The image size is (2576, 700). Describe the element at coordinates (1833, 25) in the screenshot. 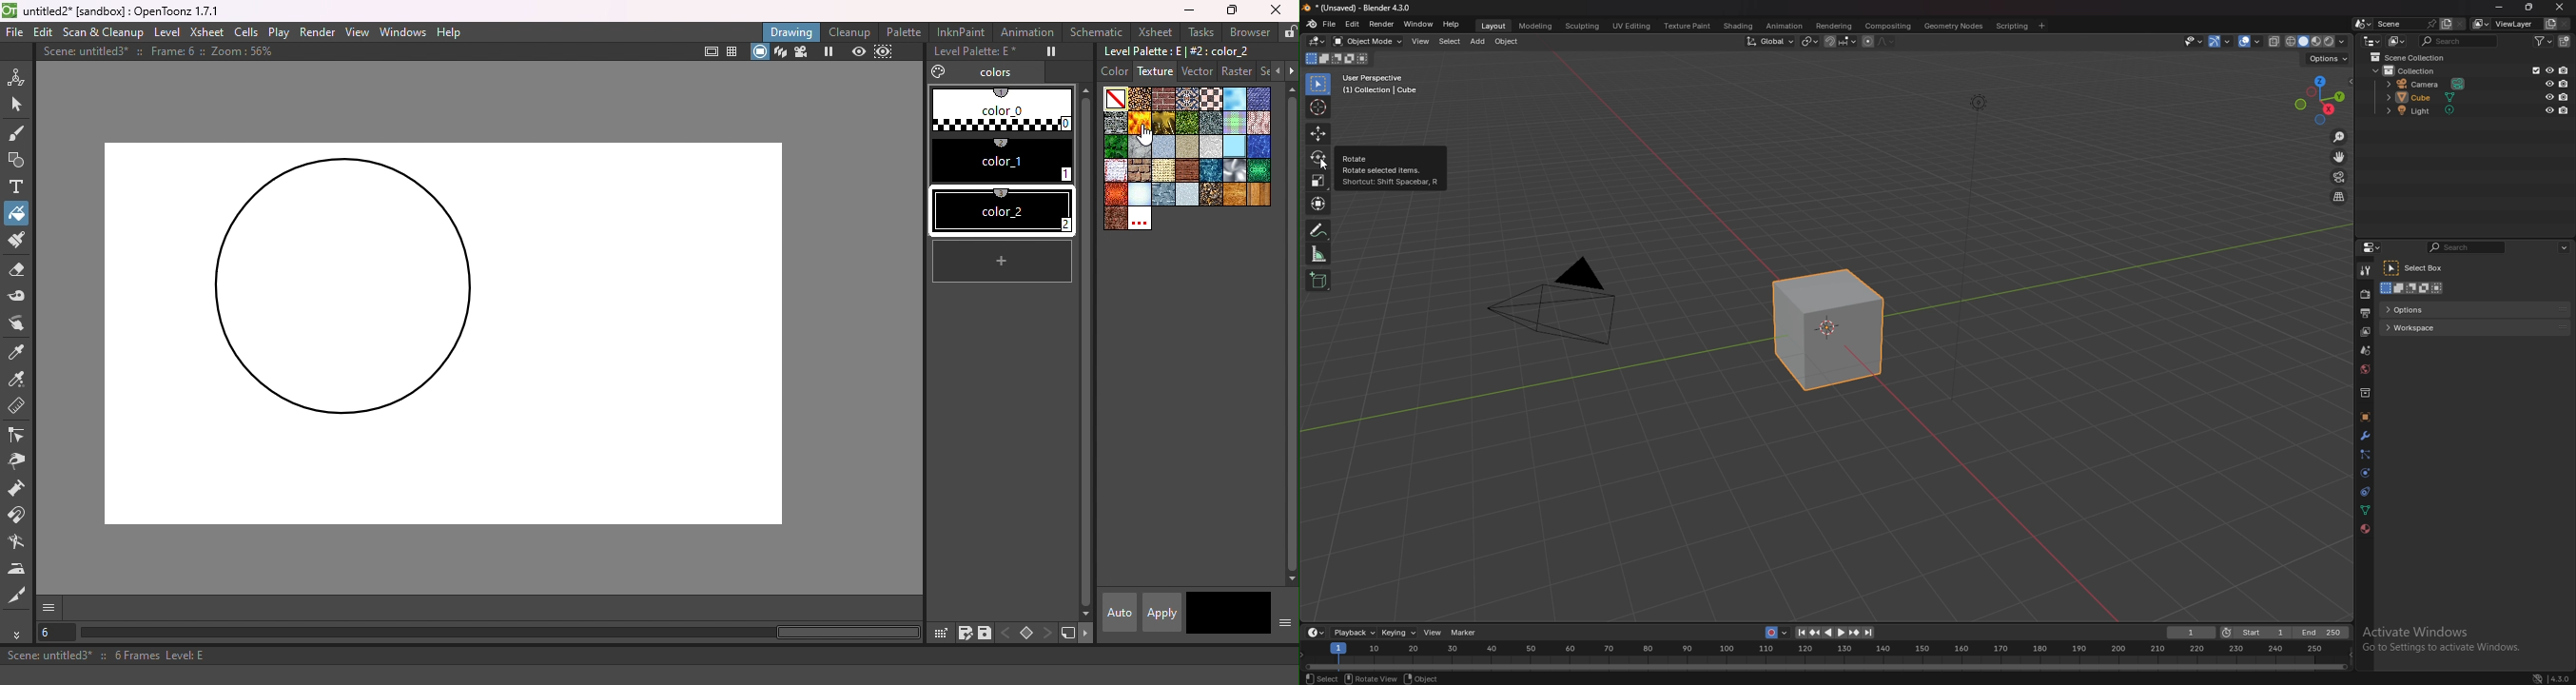

I see `rendering` at that location.